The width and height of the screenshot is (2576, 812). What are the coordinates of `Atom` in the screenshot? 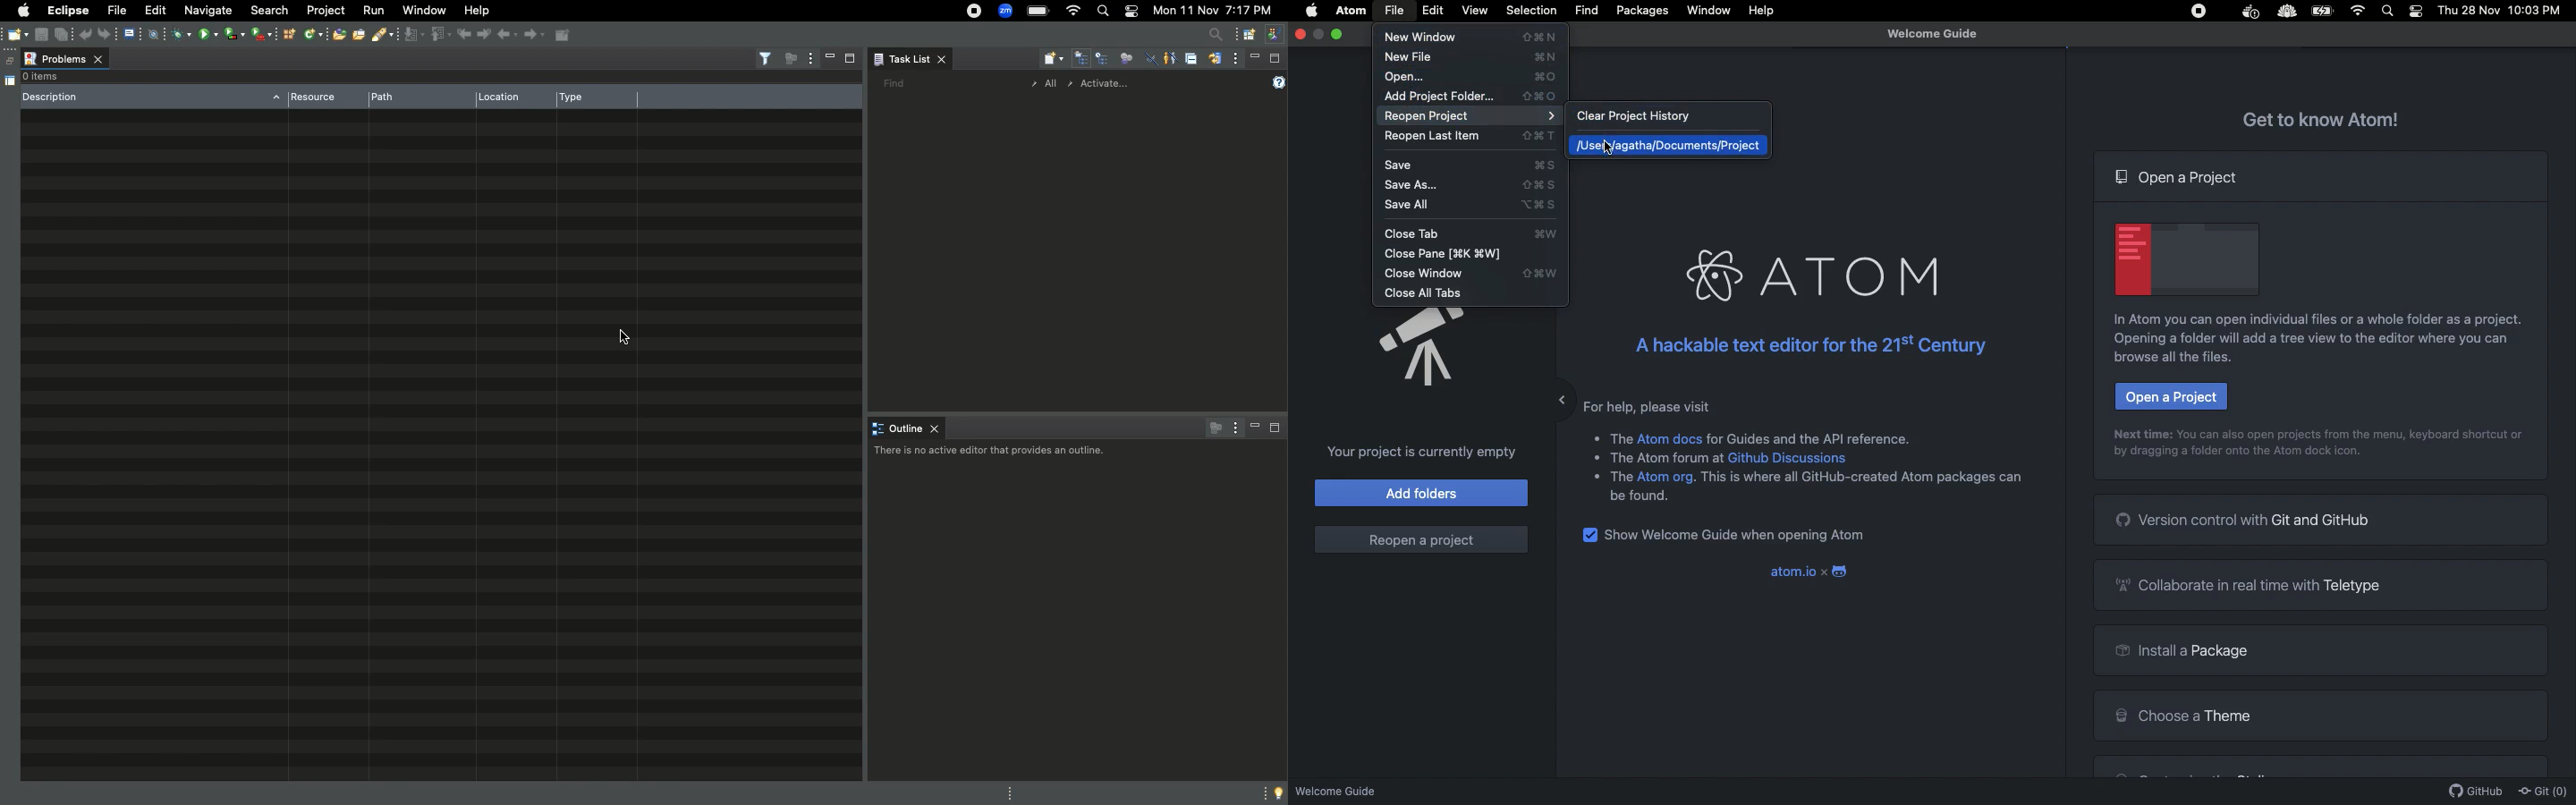 It's located at (1809, 276).